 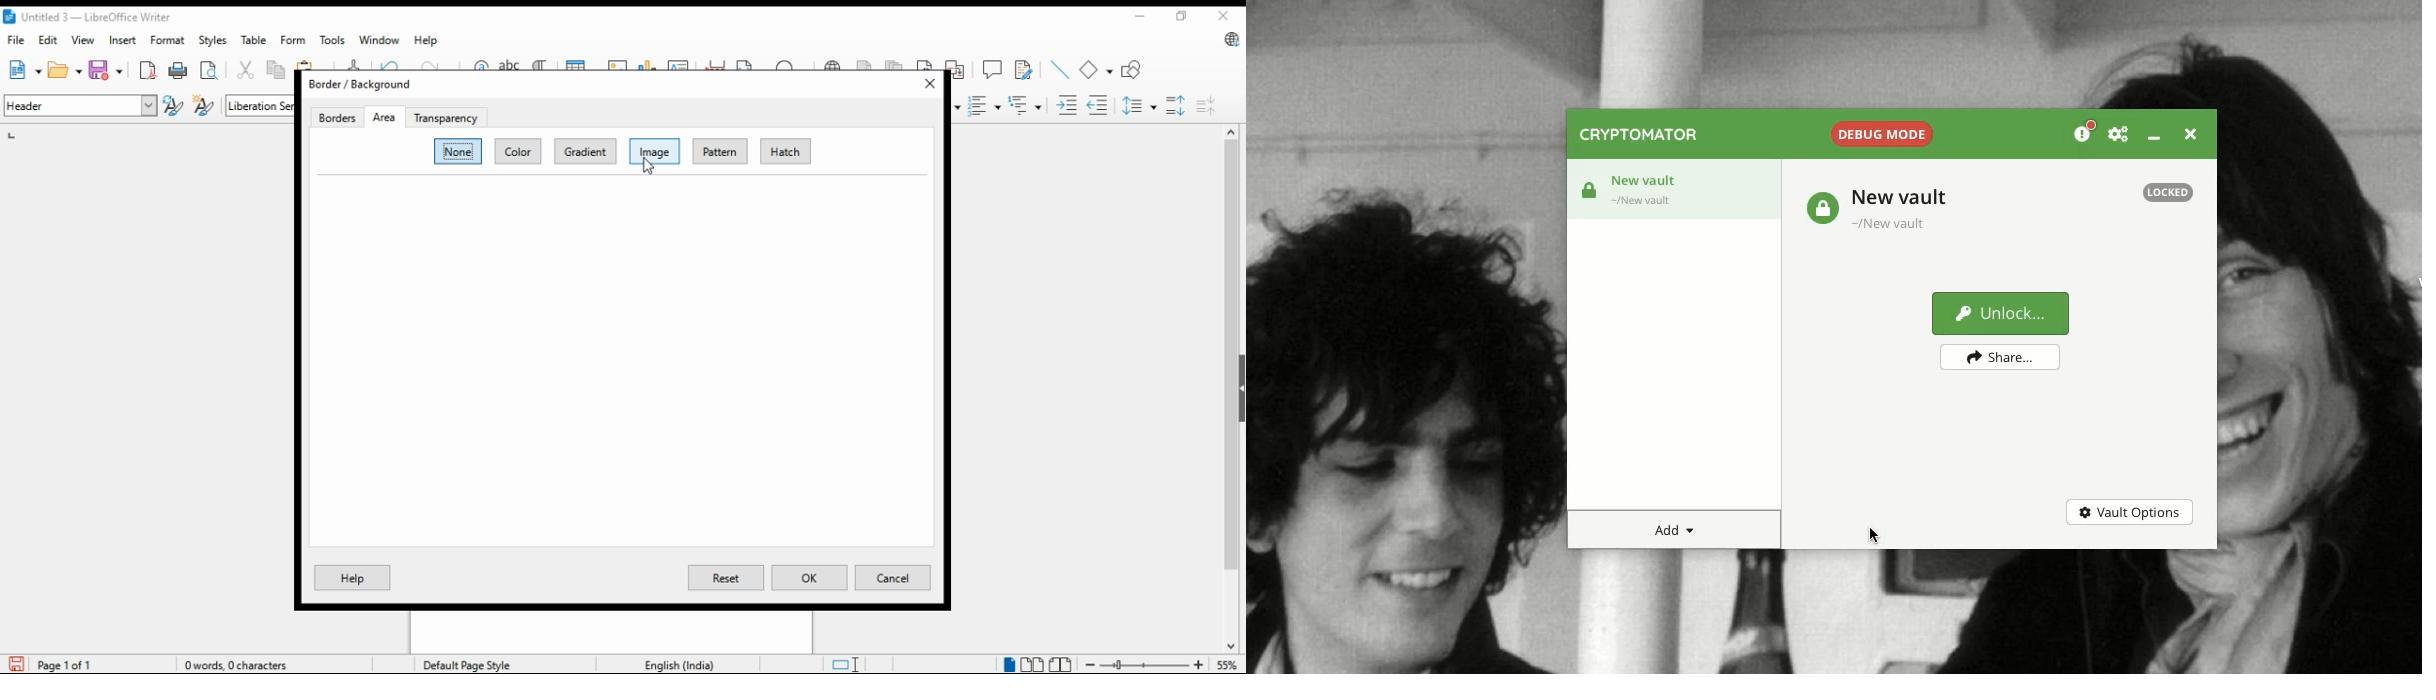 What do you see at coordinates (581, 63) in the screenshot?
I see `insert table` at bounding box center [581, 63].